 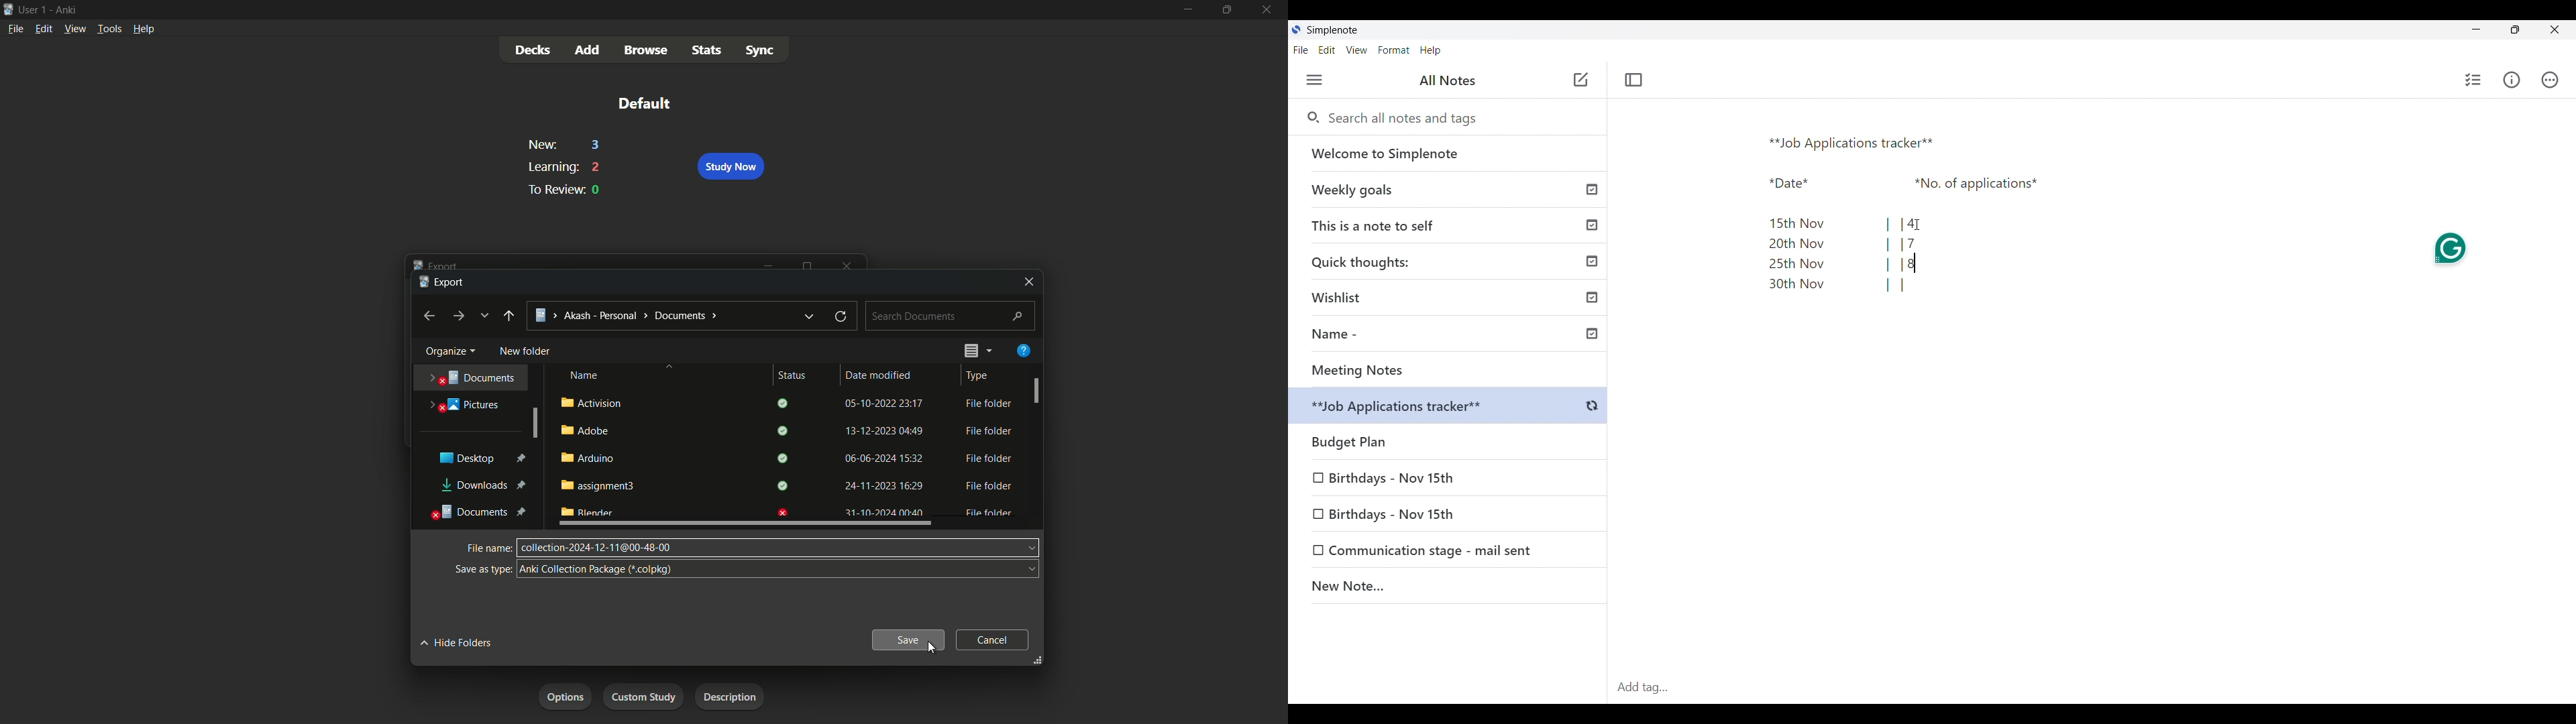 What do you see at coordinates (596, 145) in the screenshot?
I see `3` at bounding box center [596, 145].